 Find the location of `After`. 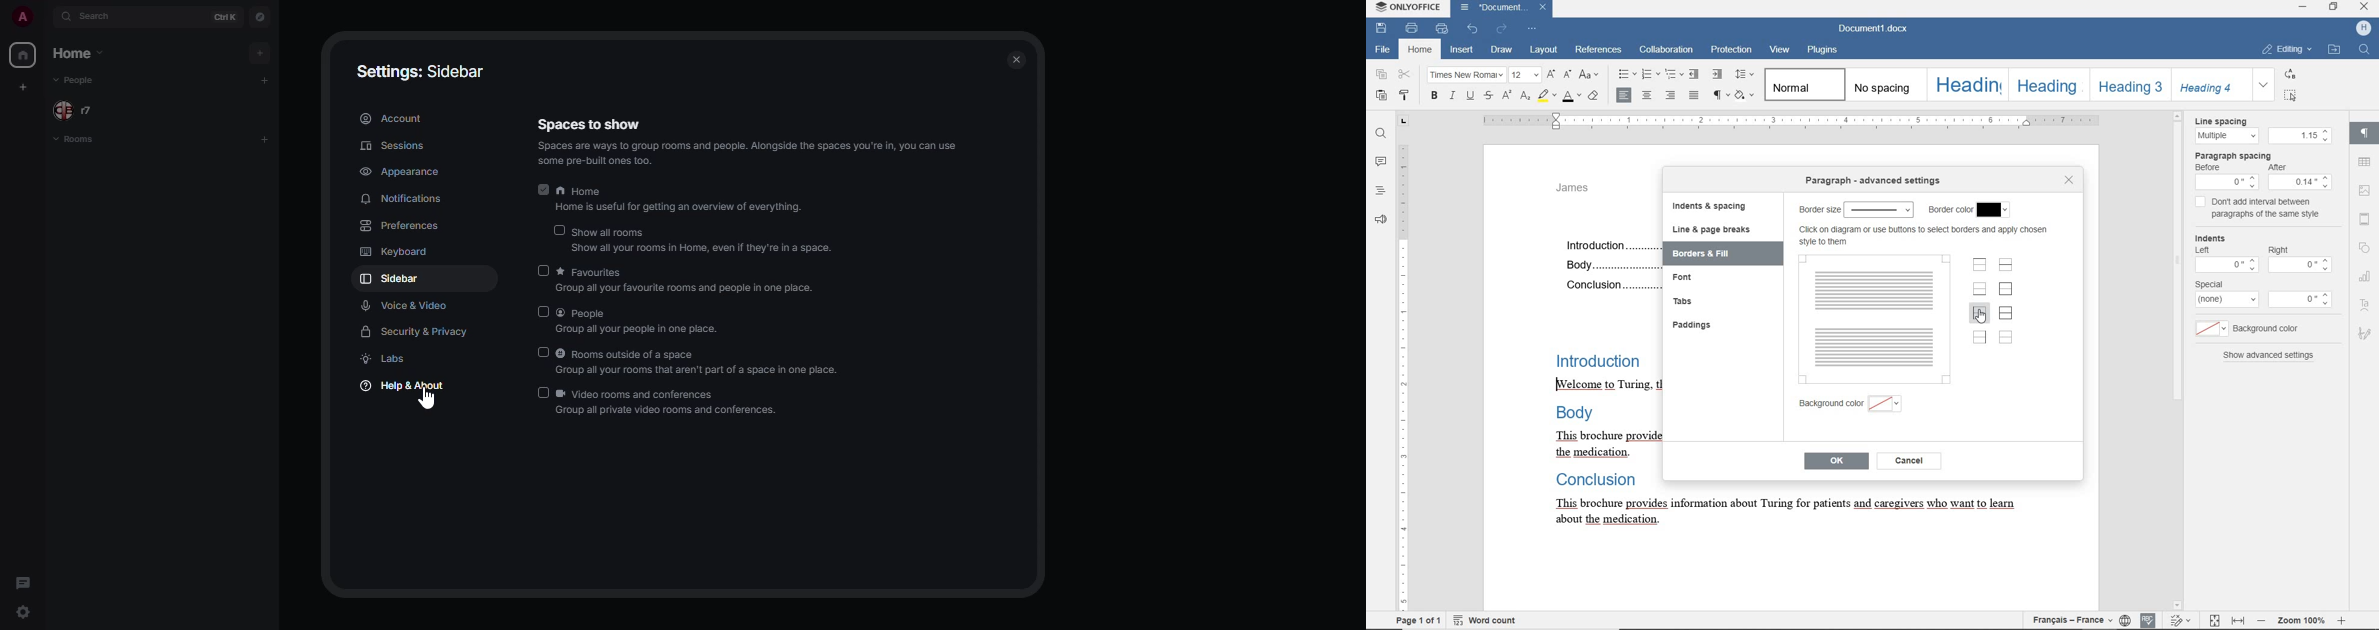

After is located at coordinates (2285, 168).